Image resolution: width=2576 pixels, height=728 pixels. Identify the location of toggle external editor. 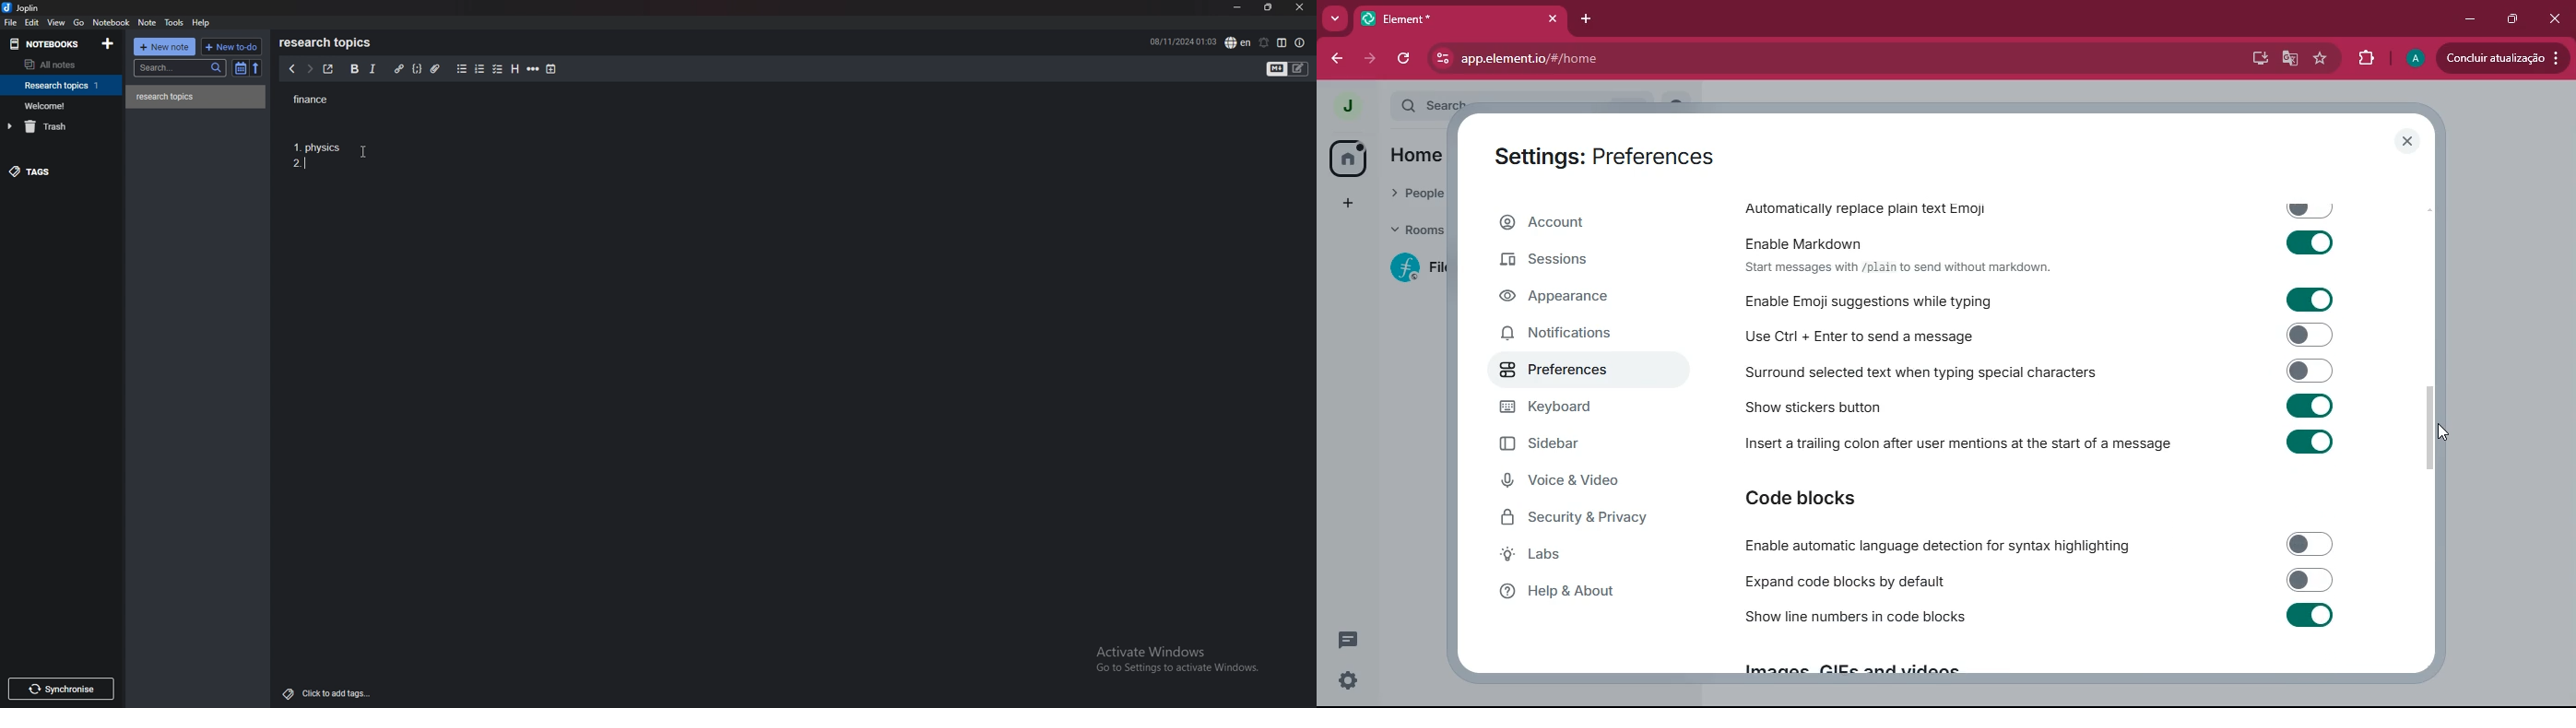
(327, 69).